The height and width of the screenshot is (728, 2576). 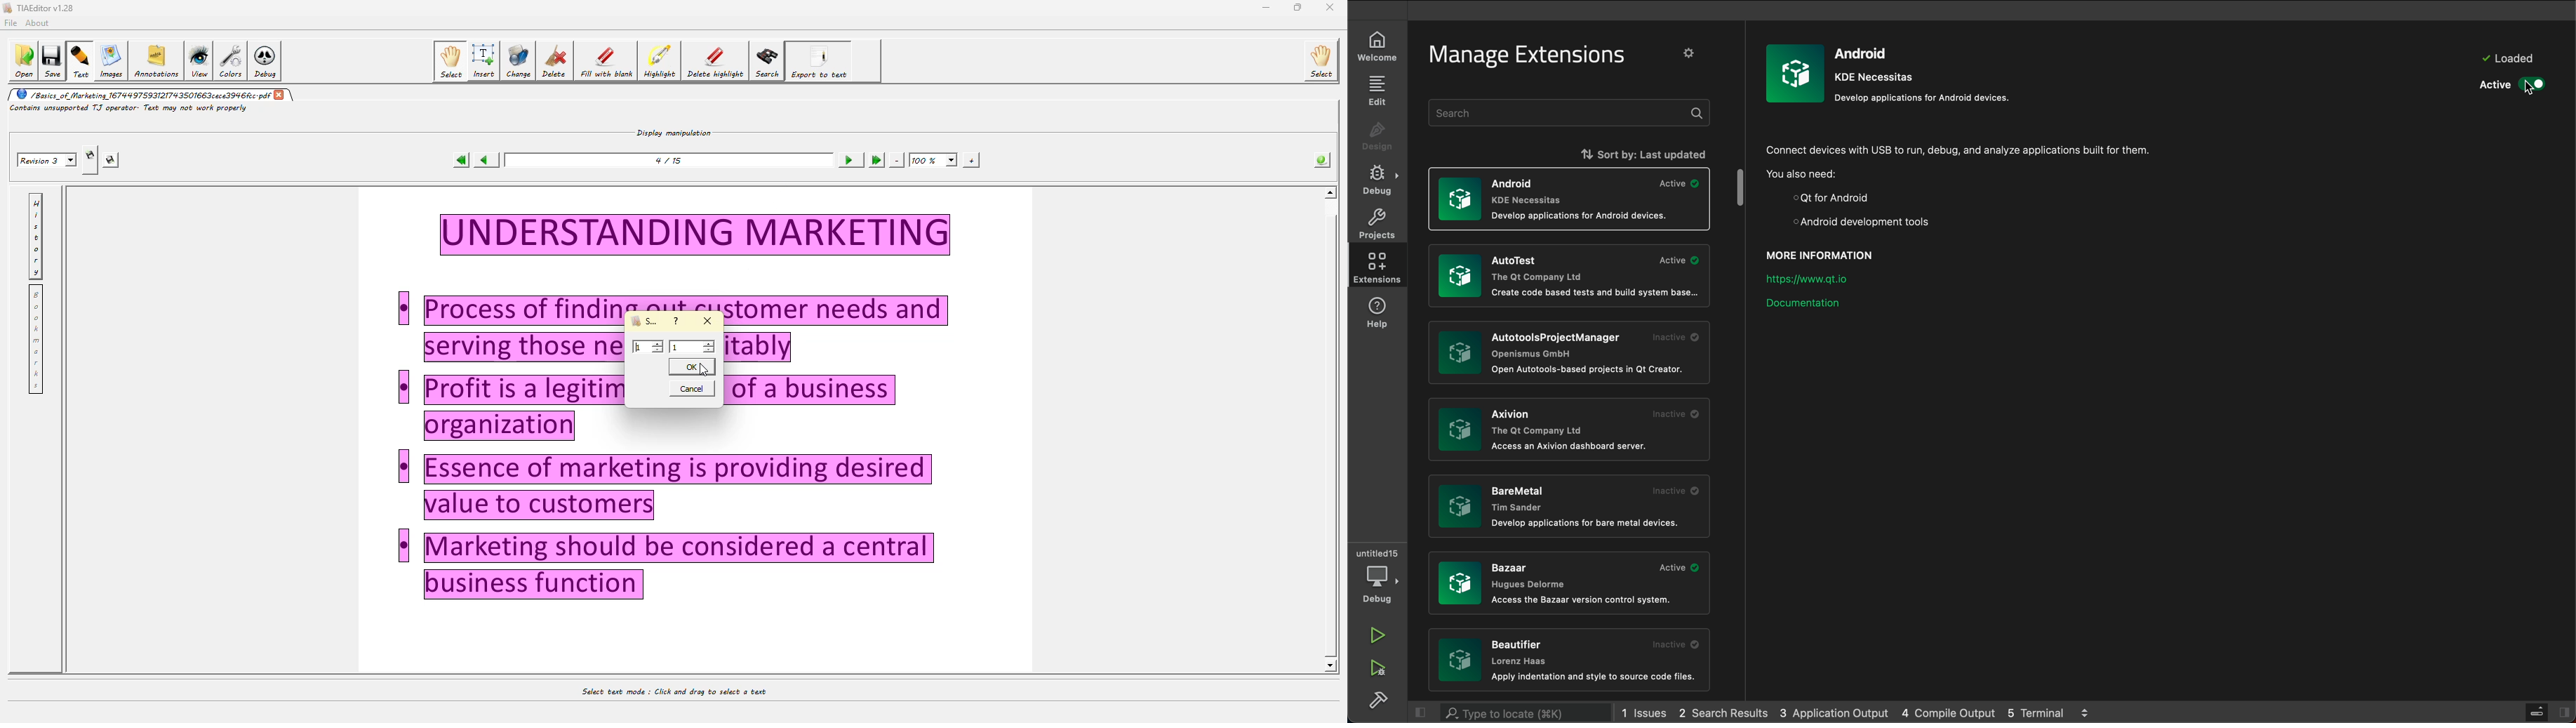 I want to click on scroll bar, so click(x=1743, y=189).